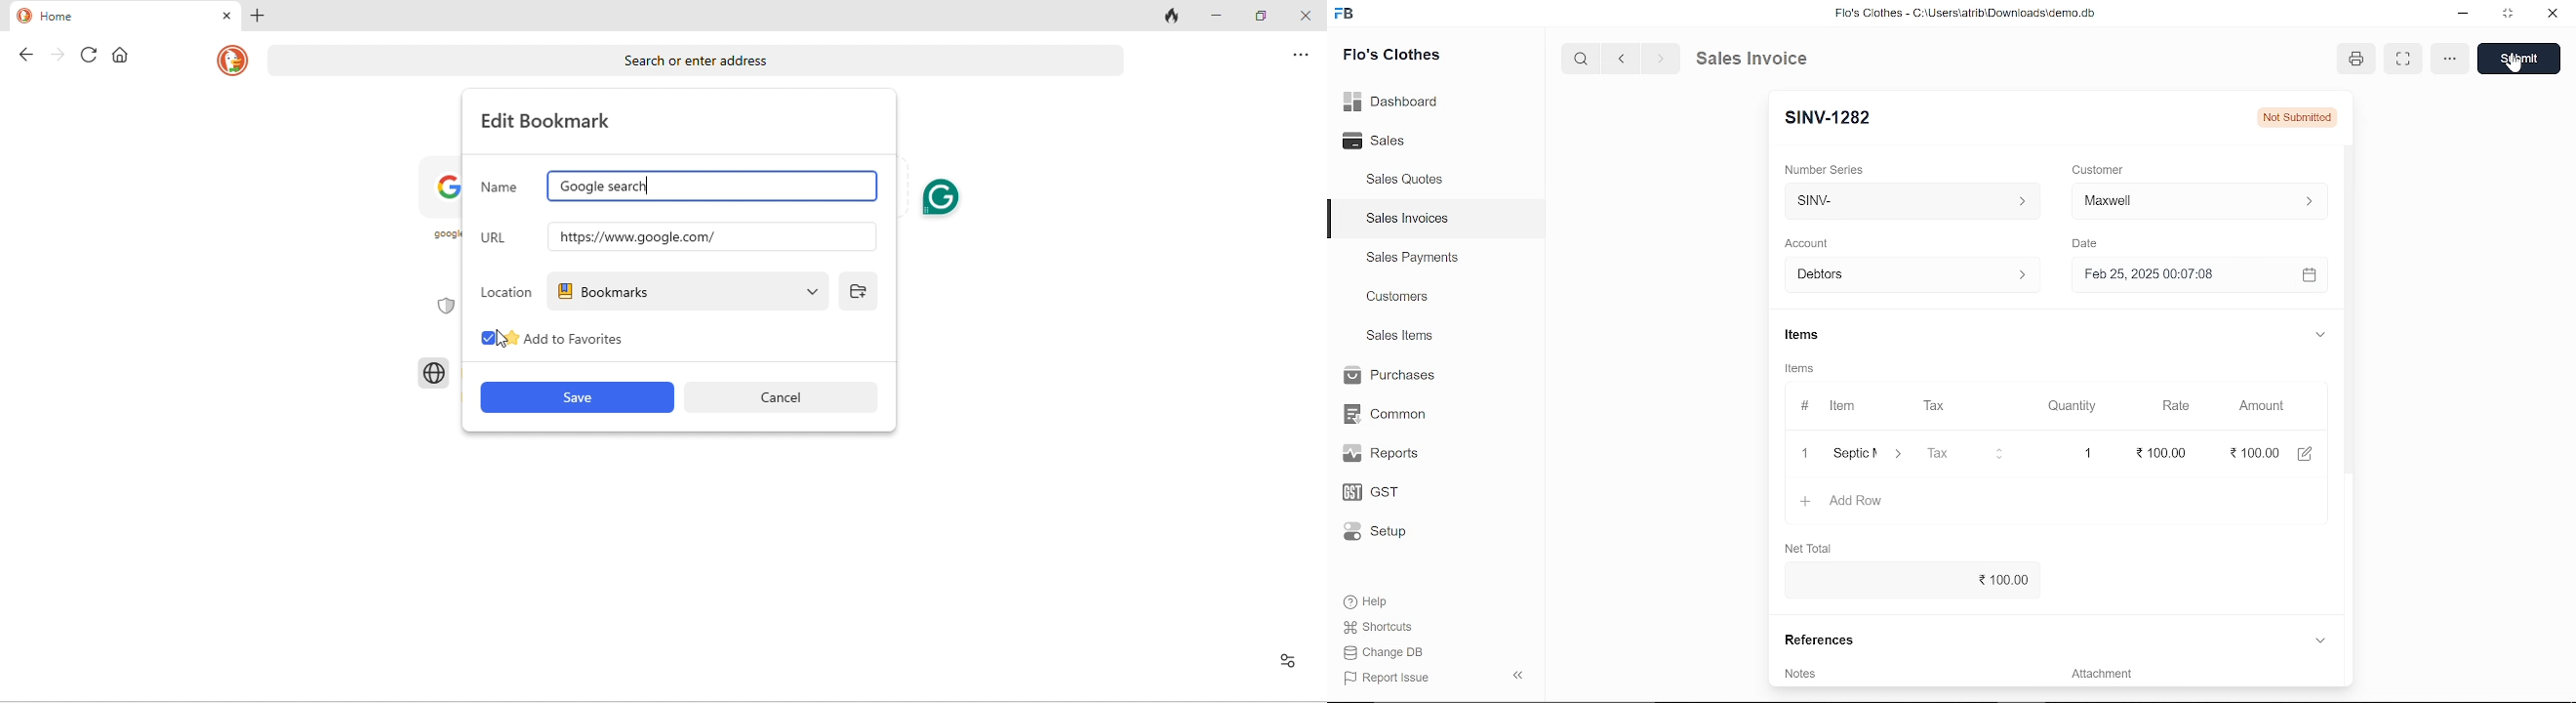 This screenshot has height=728, width=2576. What do you see at coordinates (1913, 198) in the screenshot?
I see `Insert number series` at bounding box center [1913, 198].